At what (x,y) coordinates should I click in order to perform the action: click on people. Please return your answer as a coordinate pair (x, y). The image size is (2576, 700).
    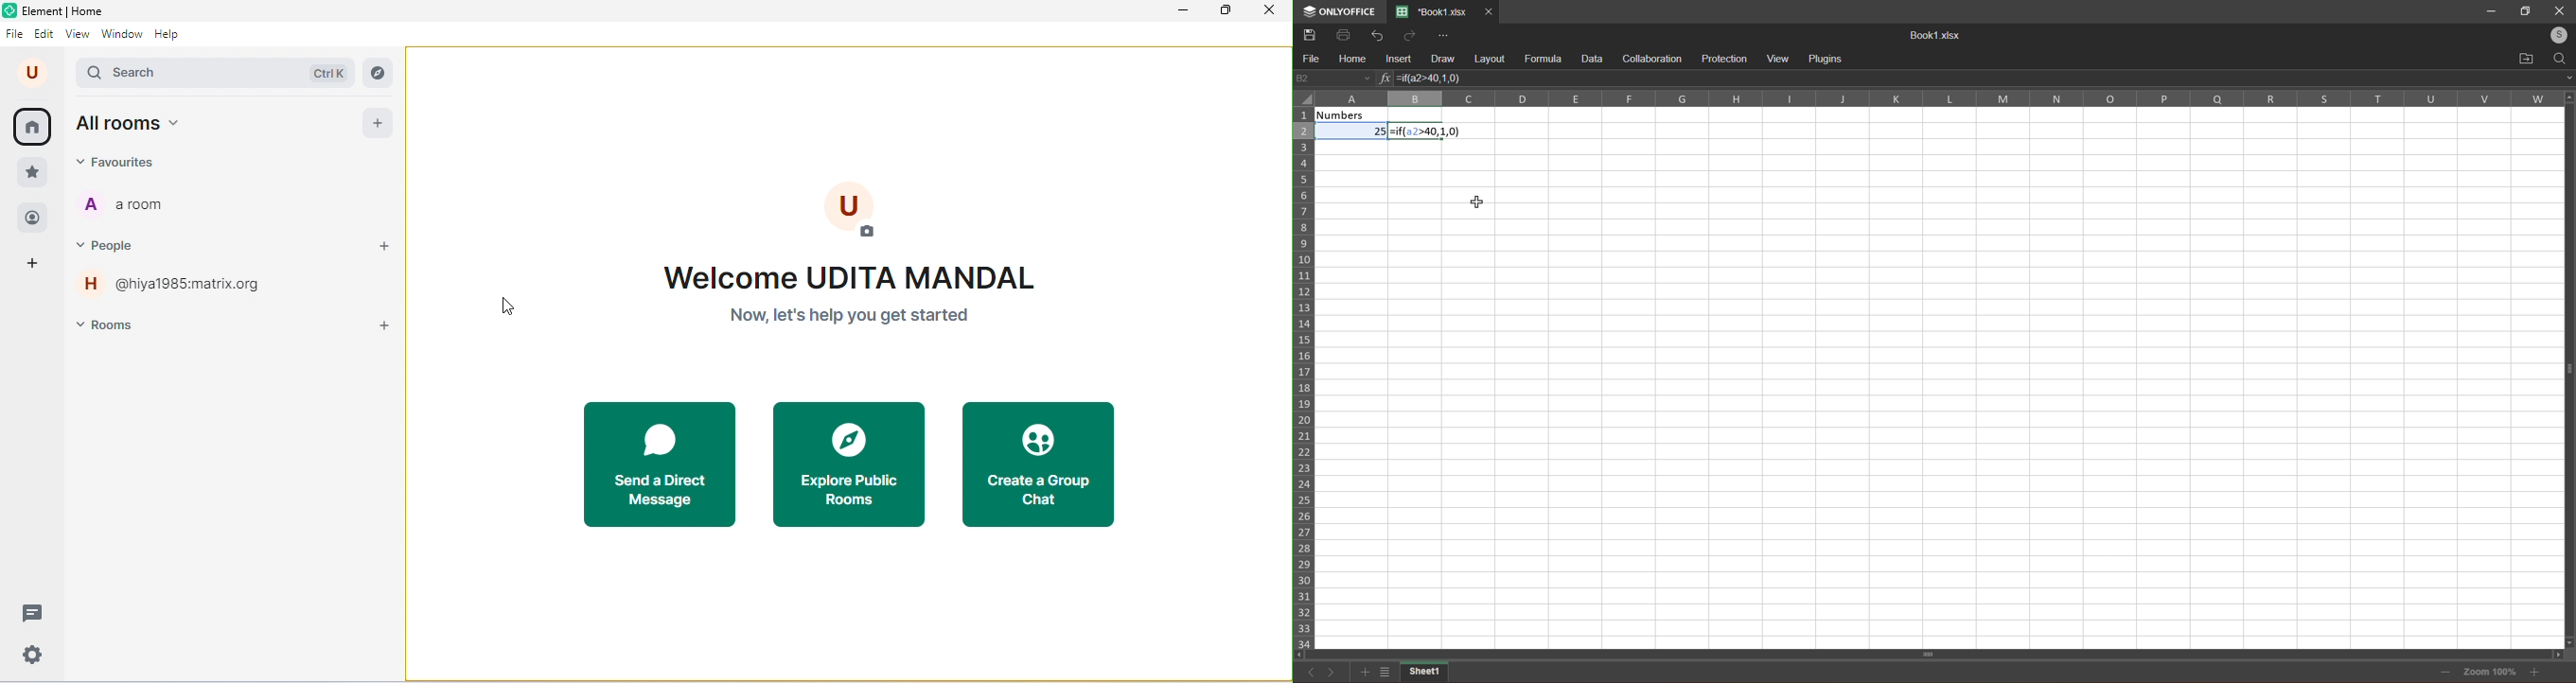
    Looking at the image, I should click on (114, 245).